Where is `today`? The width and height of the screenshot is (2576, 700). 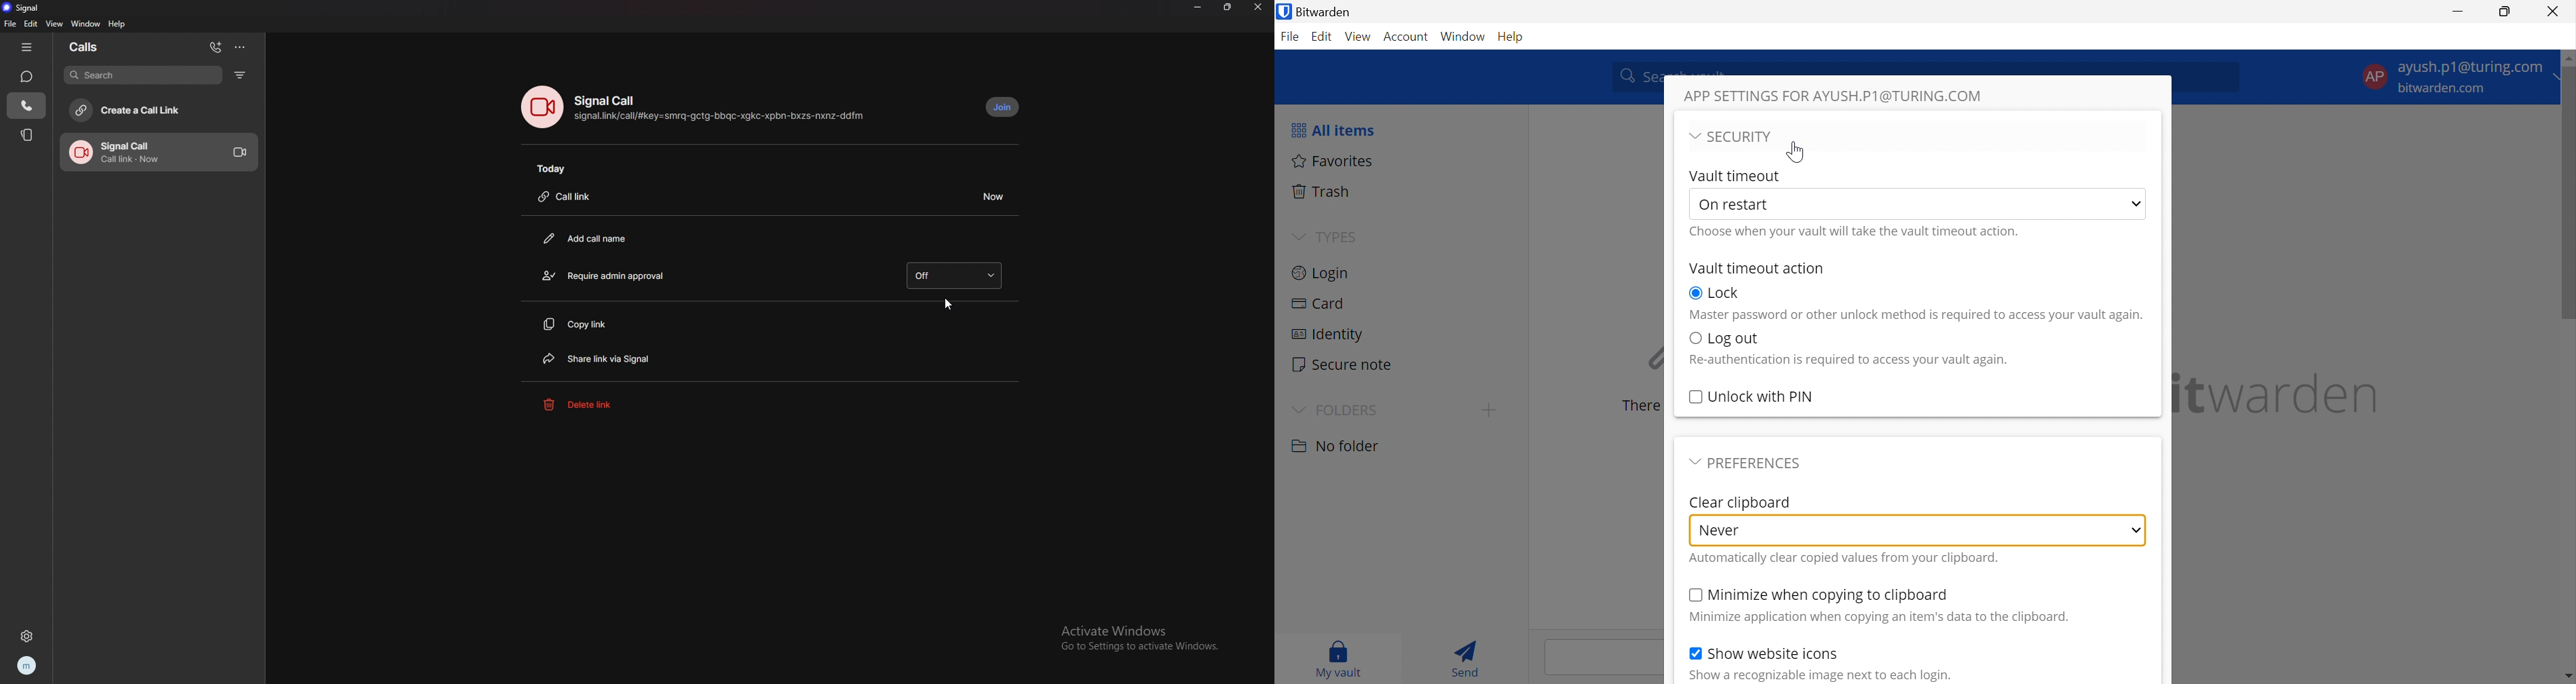 today is located at coordinates (556, 169).